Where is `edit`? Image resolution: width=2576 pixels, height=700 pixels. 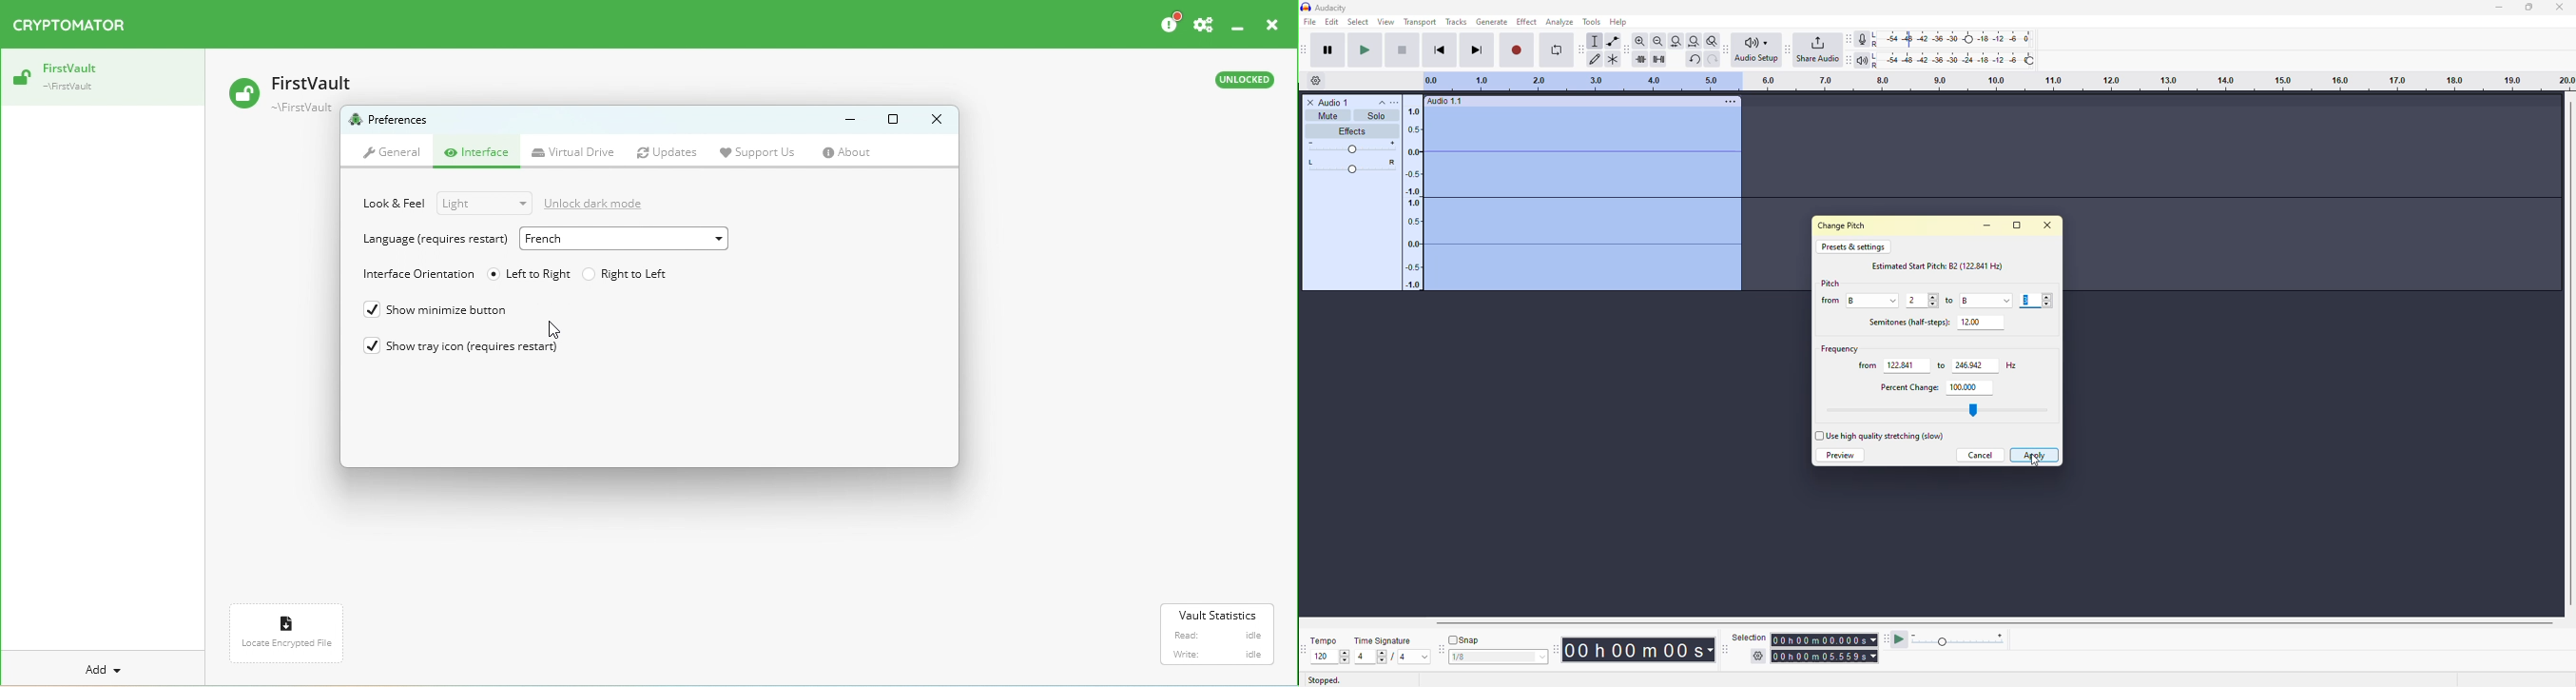 edit is located at coordinates (1332, 22).